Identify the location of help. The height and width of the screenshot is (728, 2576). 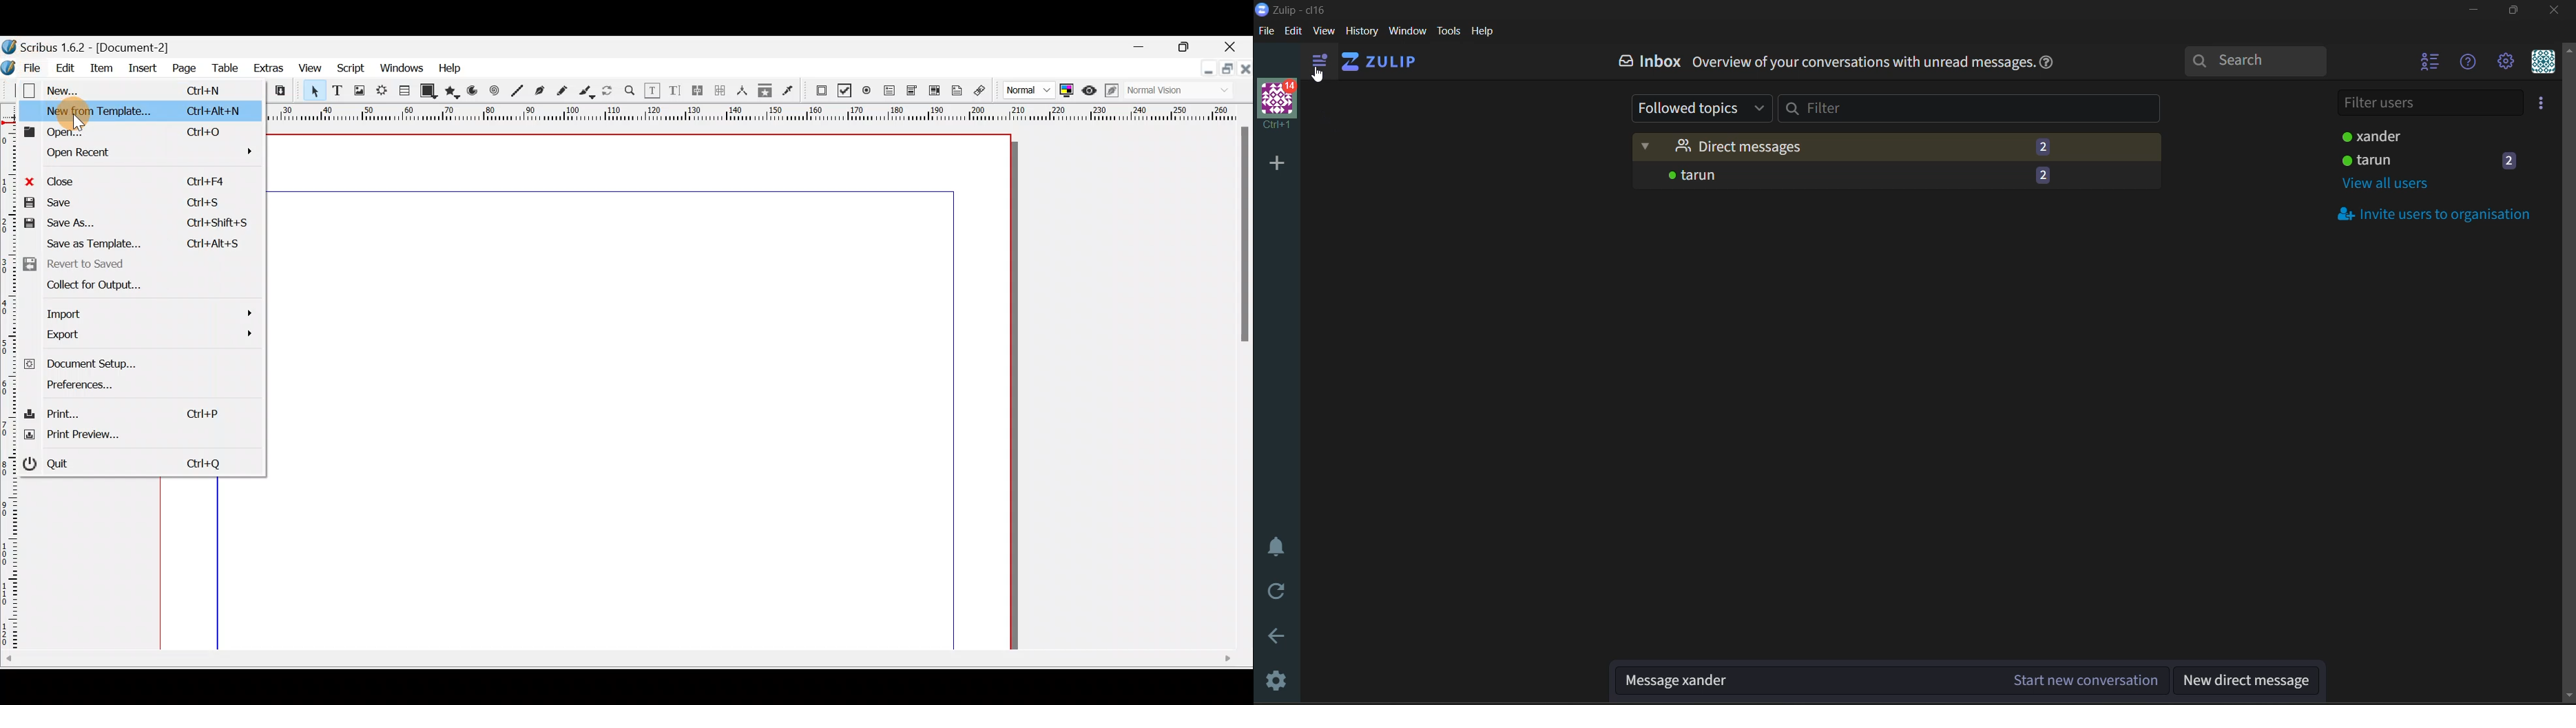
(1483, 32).